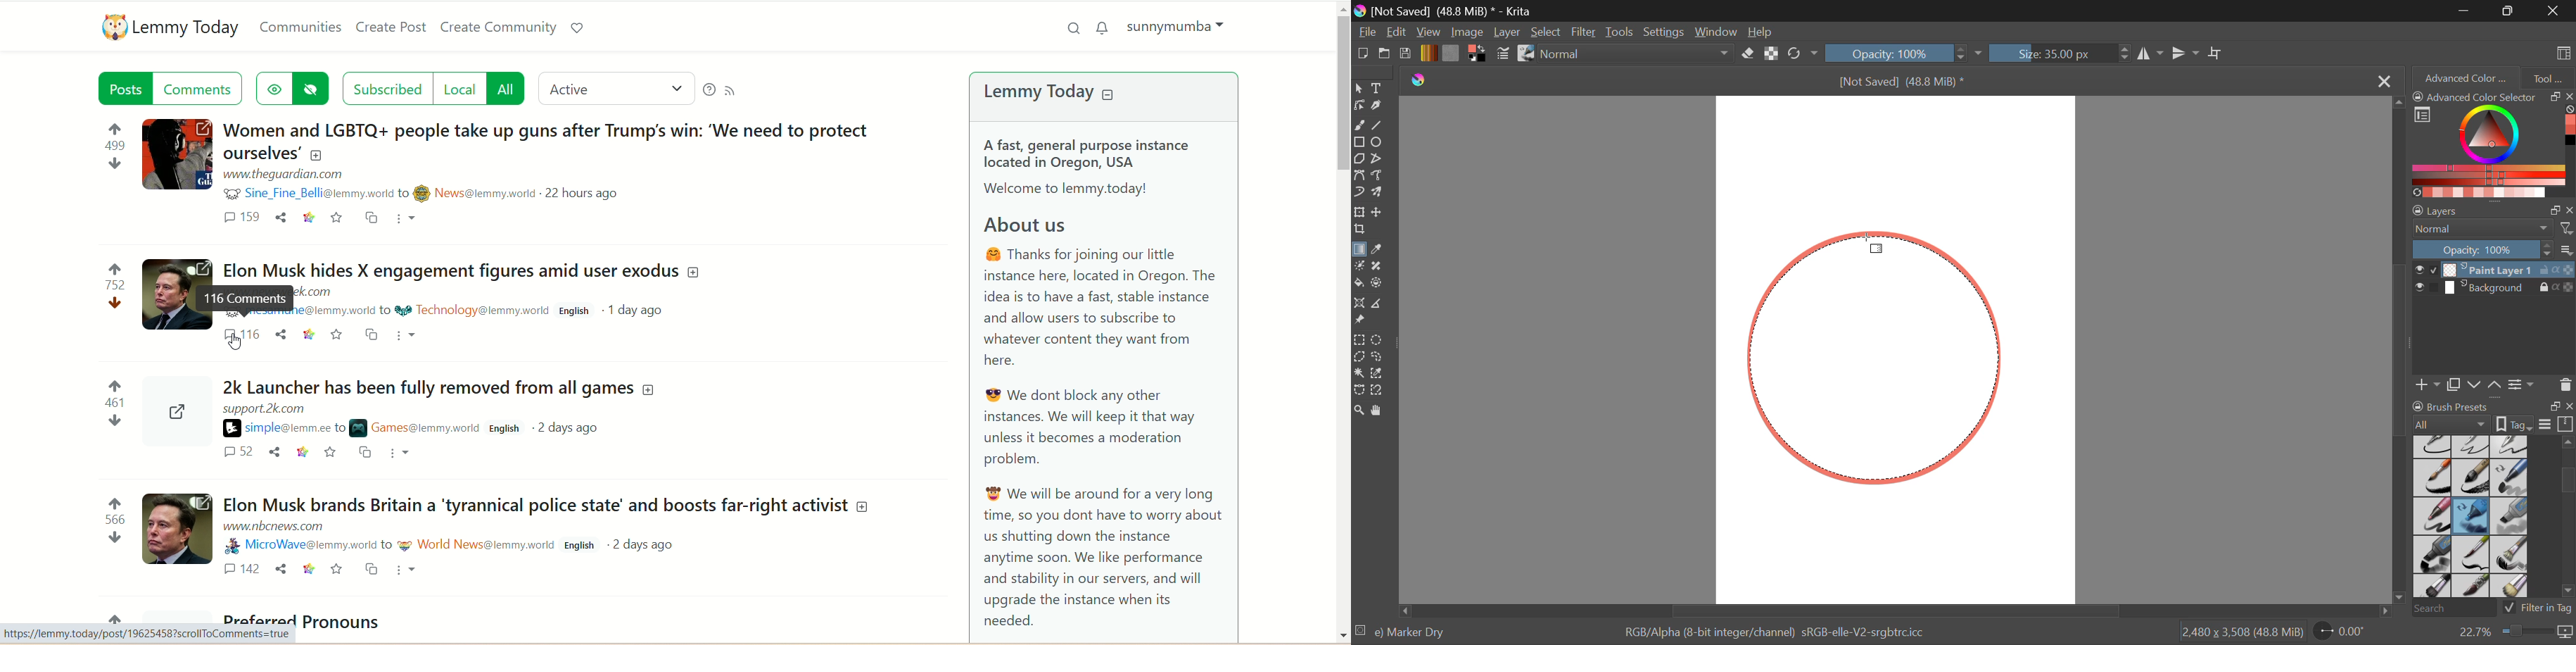  What do you see at coordinates (1105, 28) in the screenshot?
I see `unread messages` at bounding box center [1105, 28].